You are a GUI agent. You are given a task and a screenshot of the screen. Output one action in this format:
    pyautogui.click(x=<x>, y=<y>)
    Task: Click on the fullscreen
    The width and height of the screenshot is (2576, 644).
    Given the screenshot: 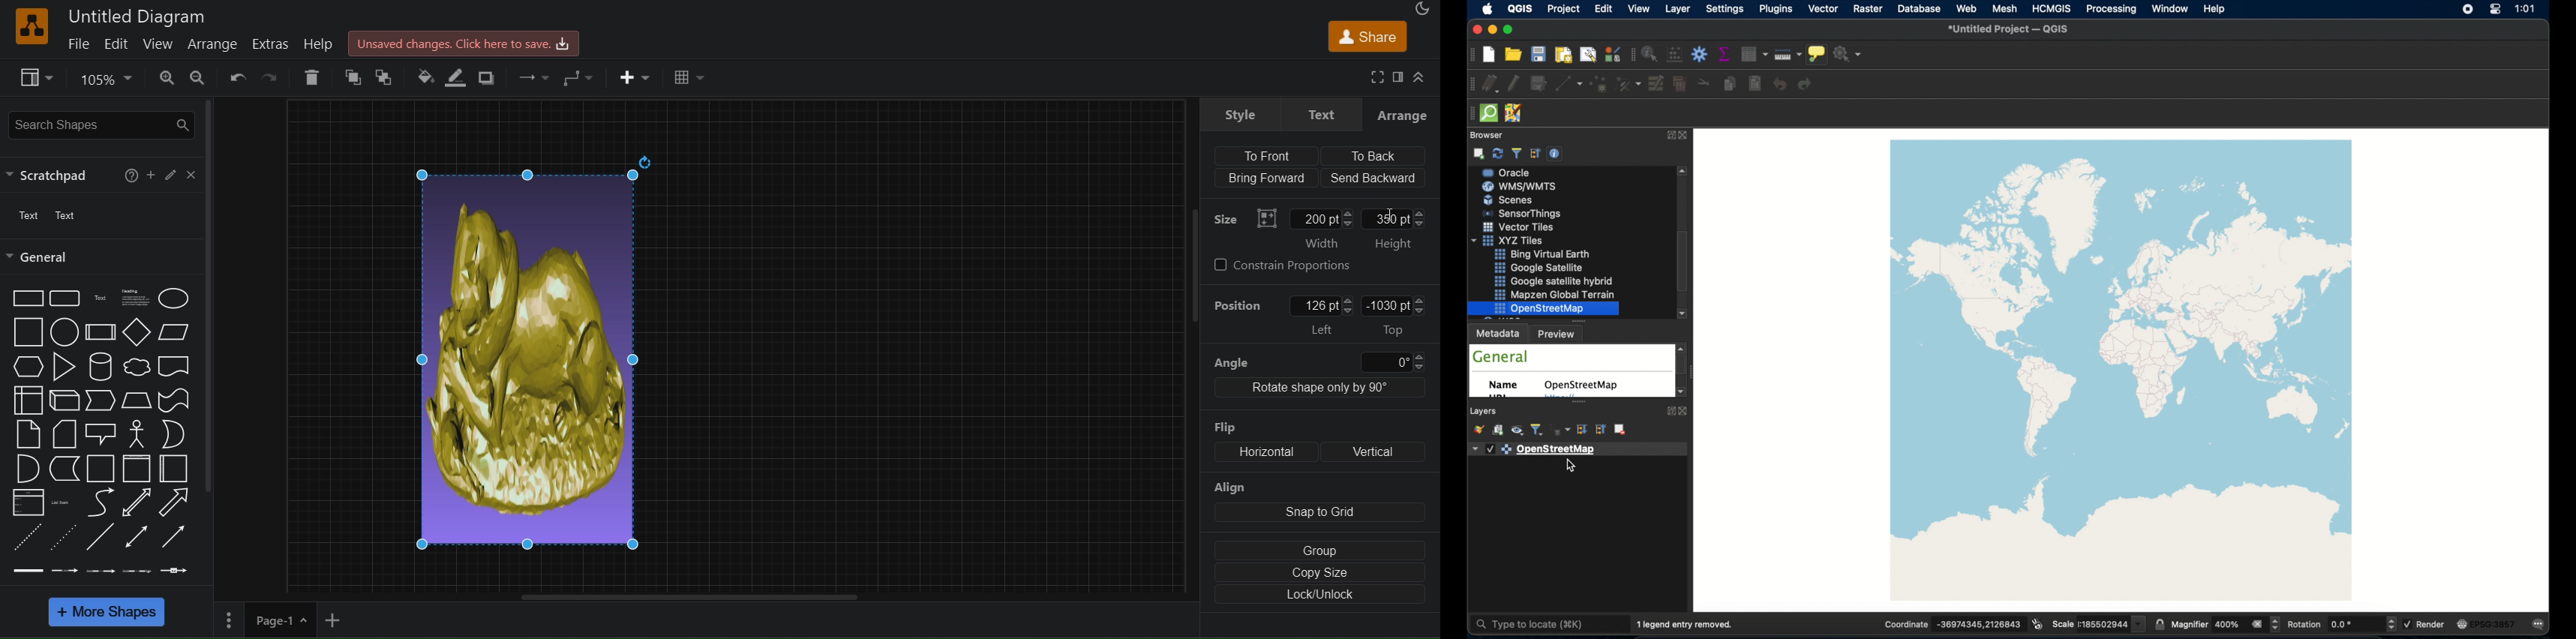 What is the action you would take?
    pyautogui.click(x=1377, y=77)
    